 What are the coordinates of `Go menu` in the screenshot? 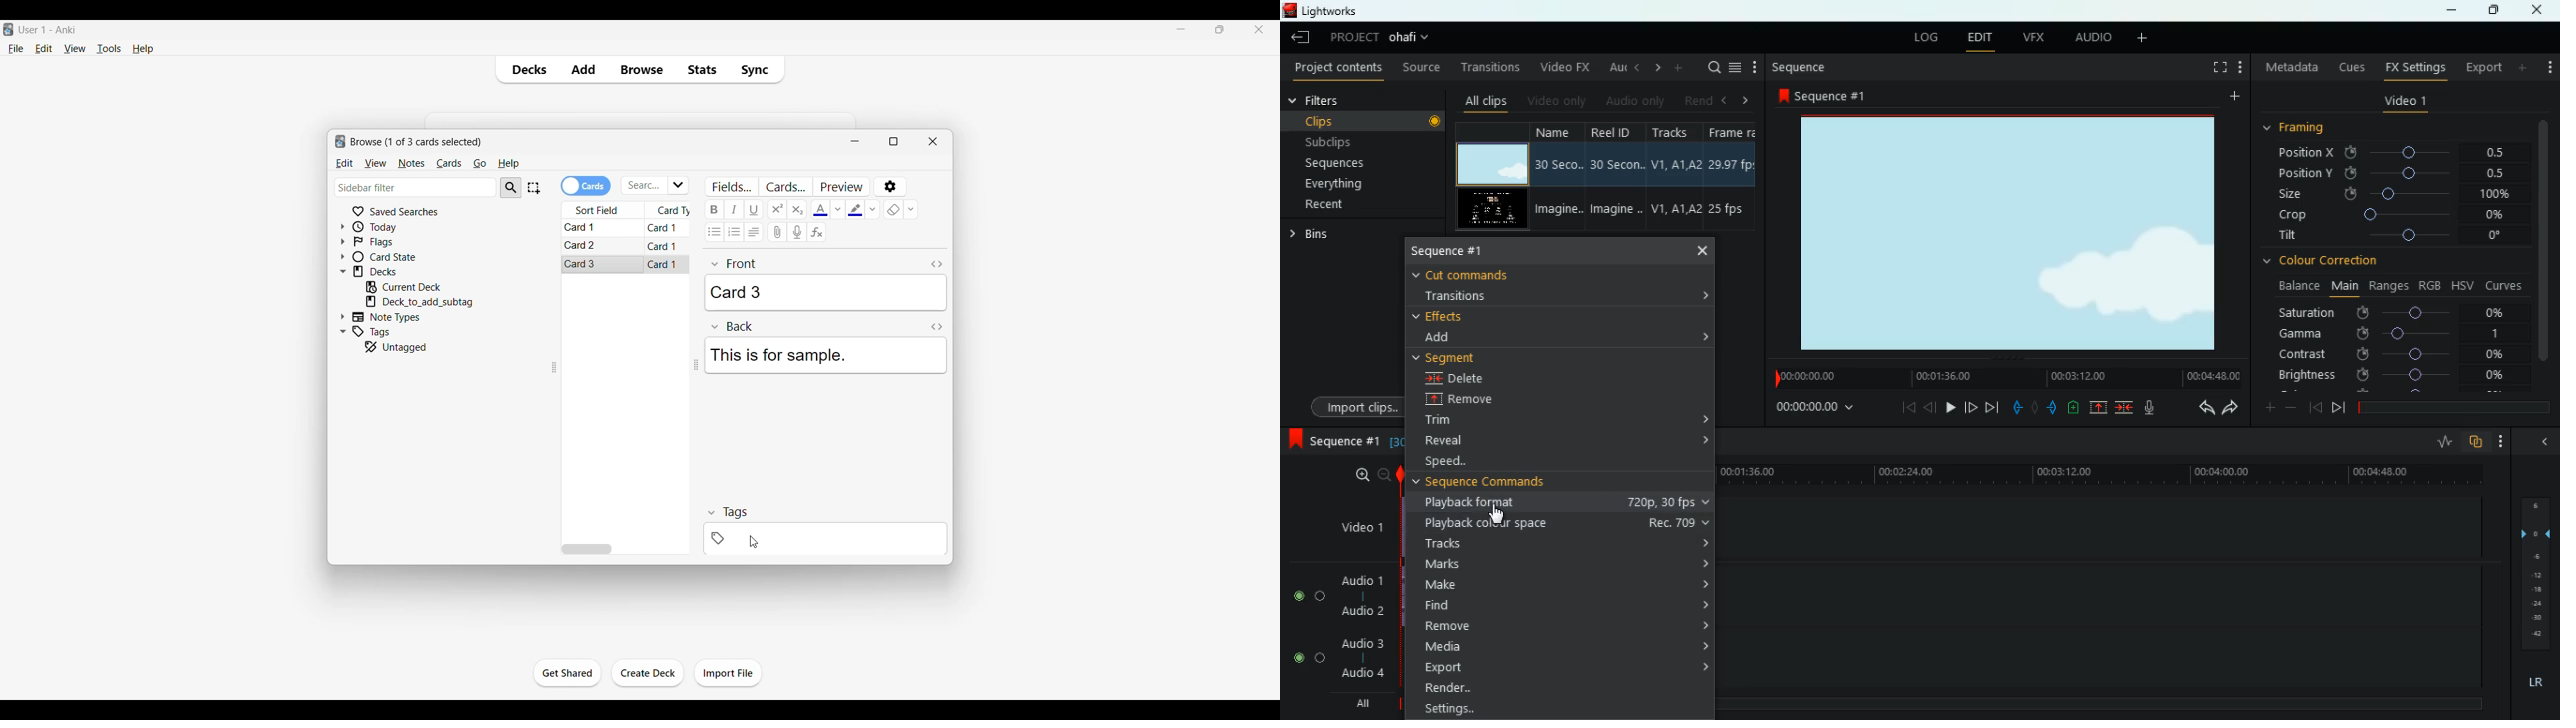 It's located at (479, 164).